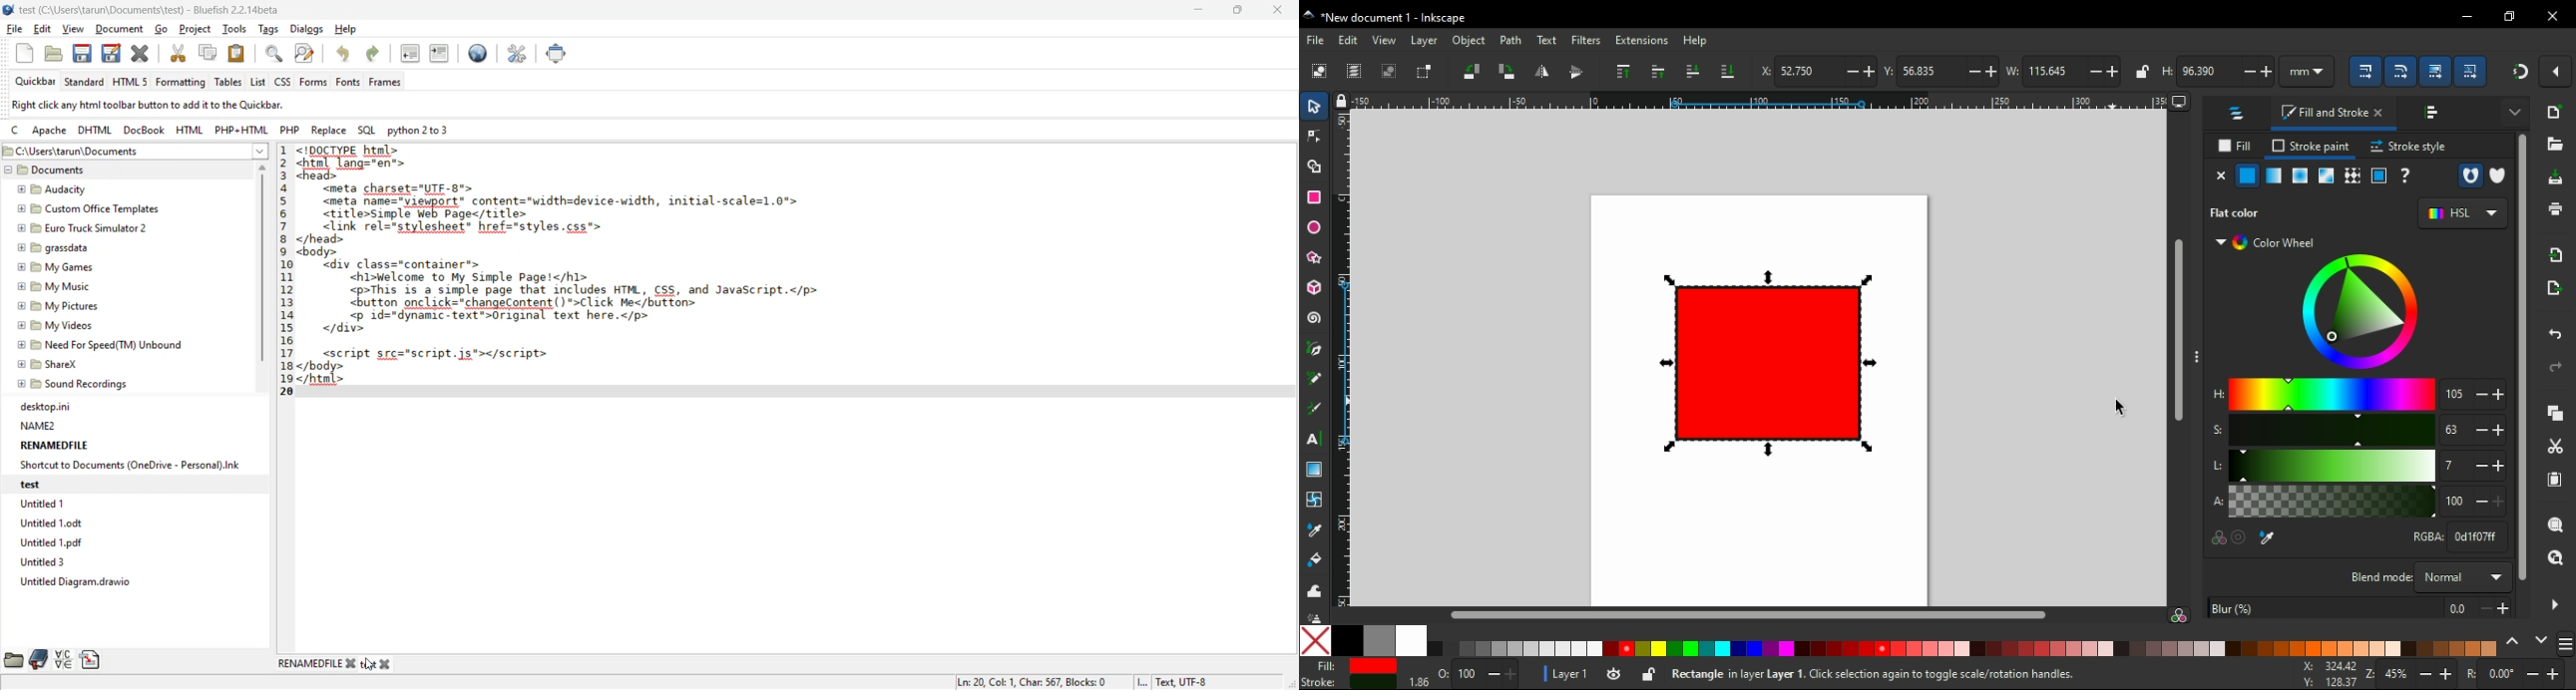 This screenshot has width=2576, height=700. I want to click on lock, so click(1340, 101).